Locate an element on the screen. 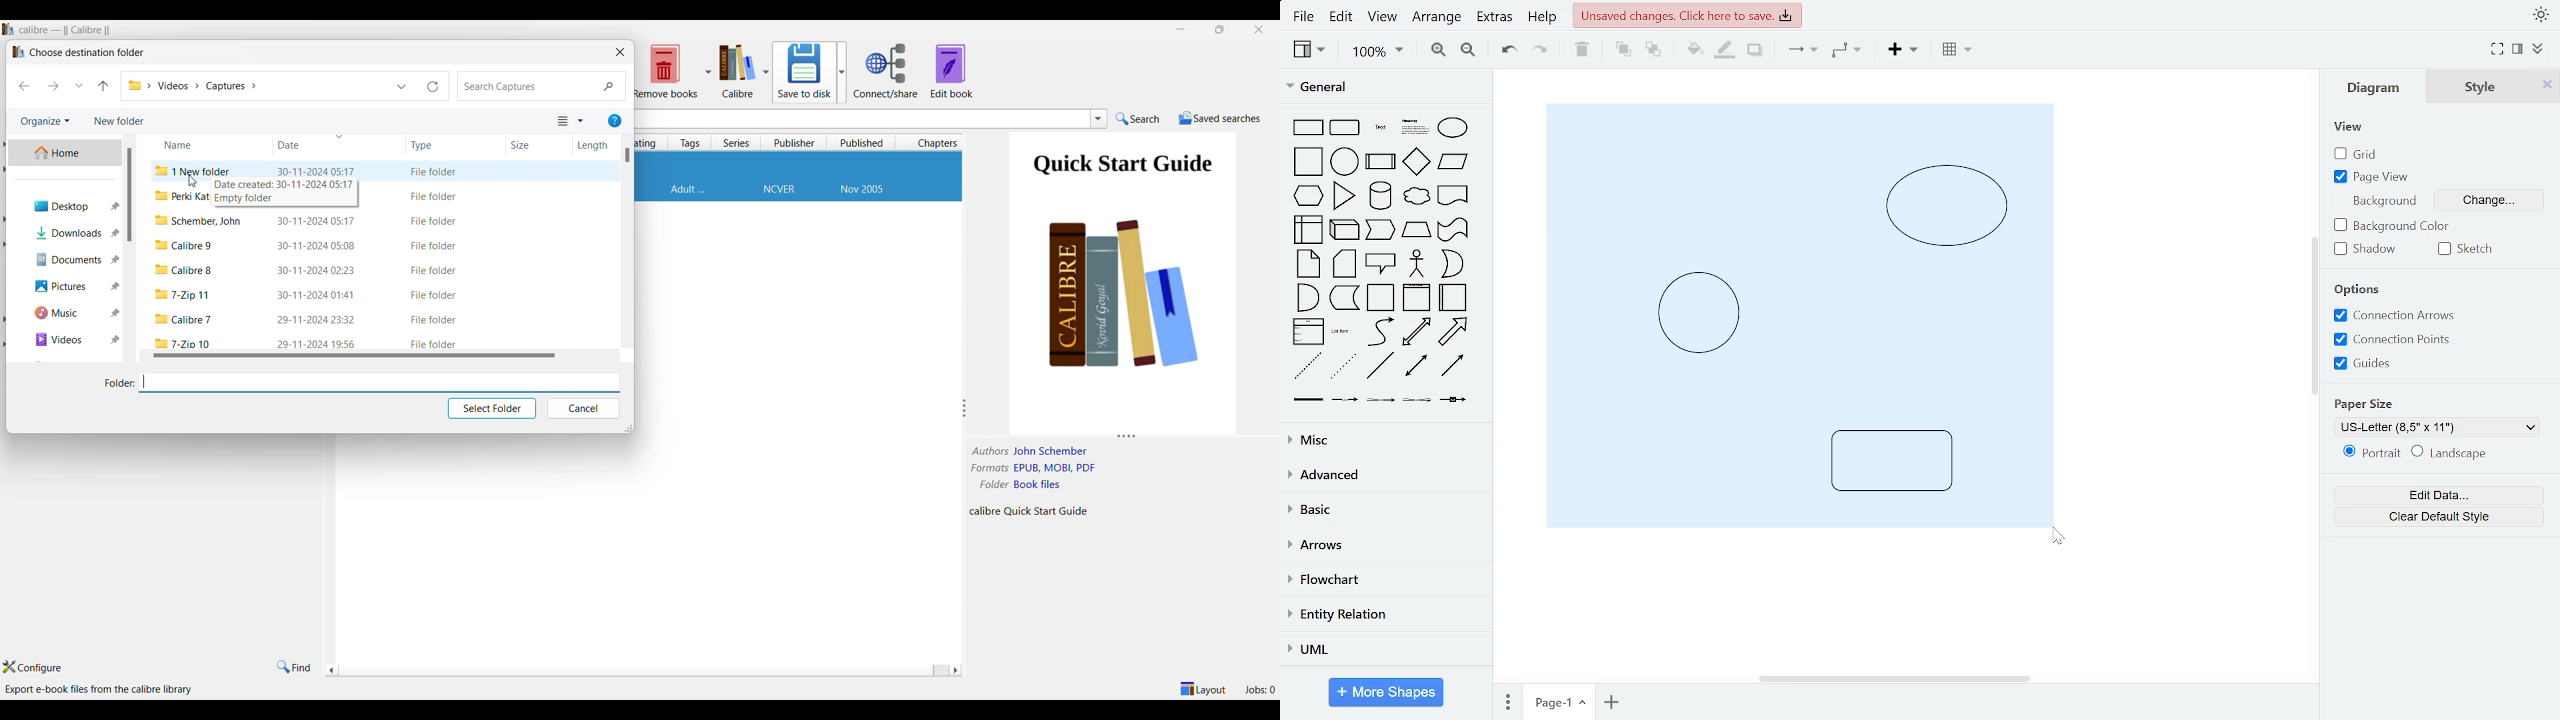 The width and height of the screenshot is (2576, 728). connector is located at coordinates (1800, 53).